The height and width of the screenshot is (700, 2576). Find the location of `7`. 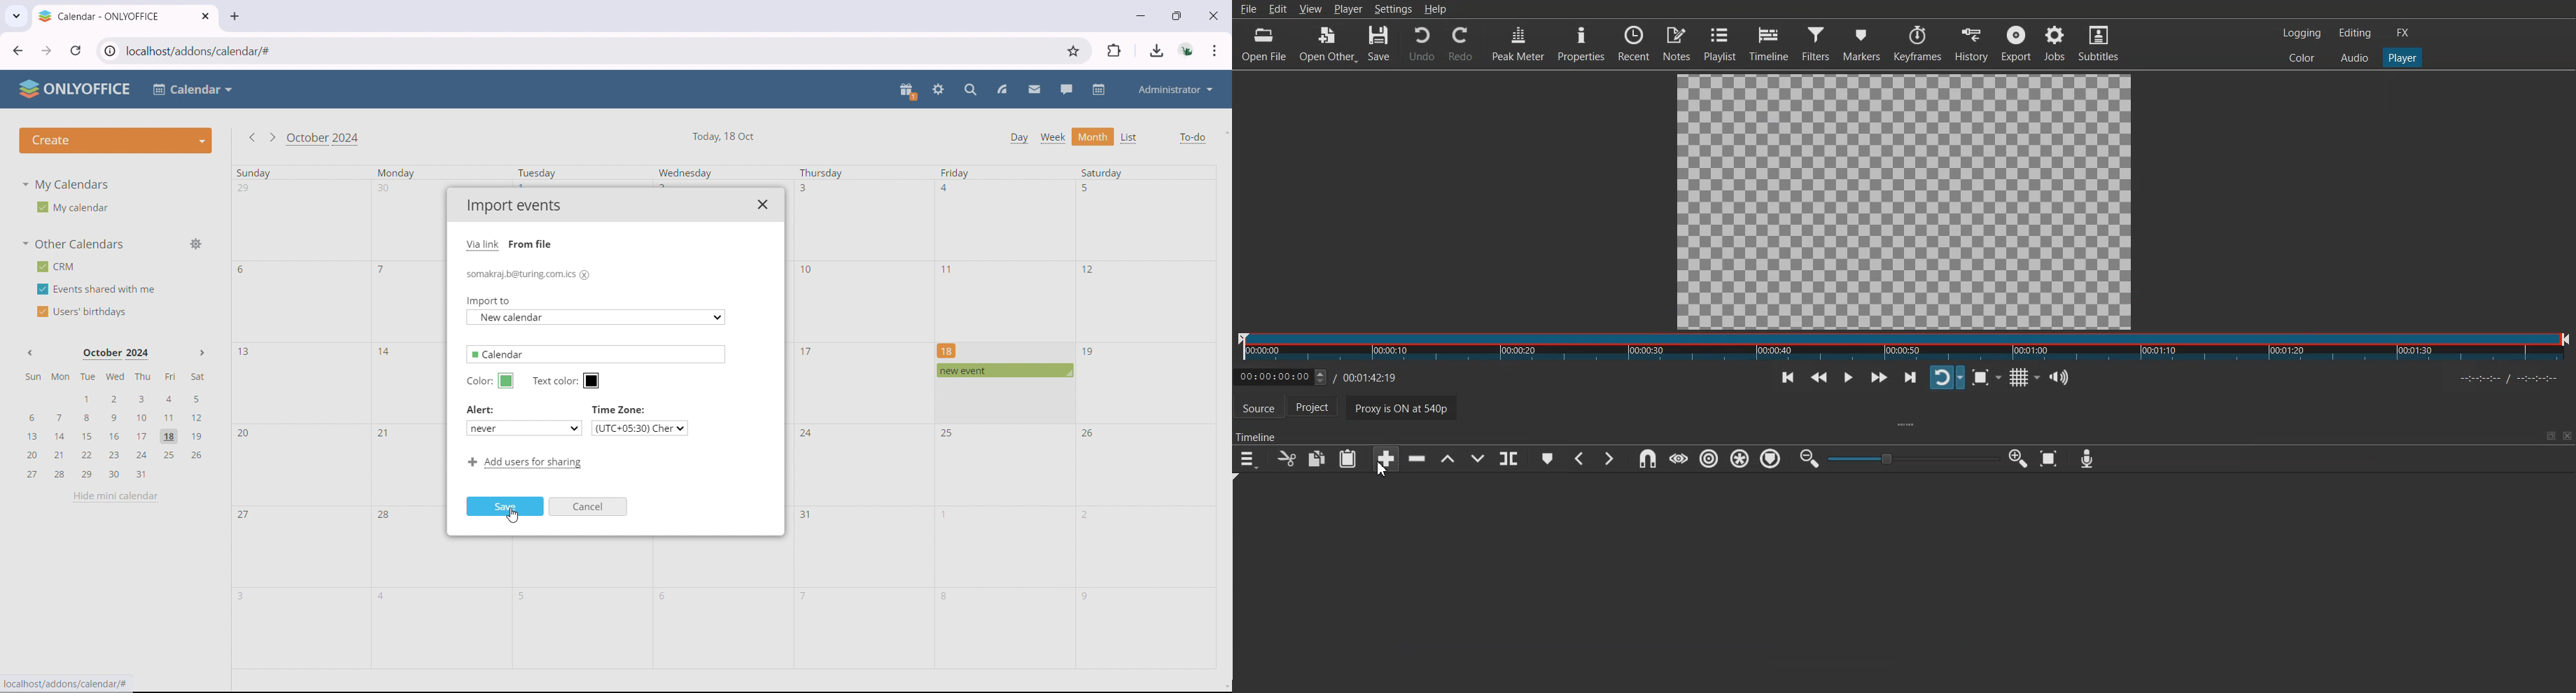

7 is located at coordinates (804, 595).